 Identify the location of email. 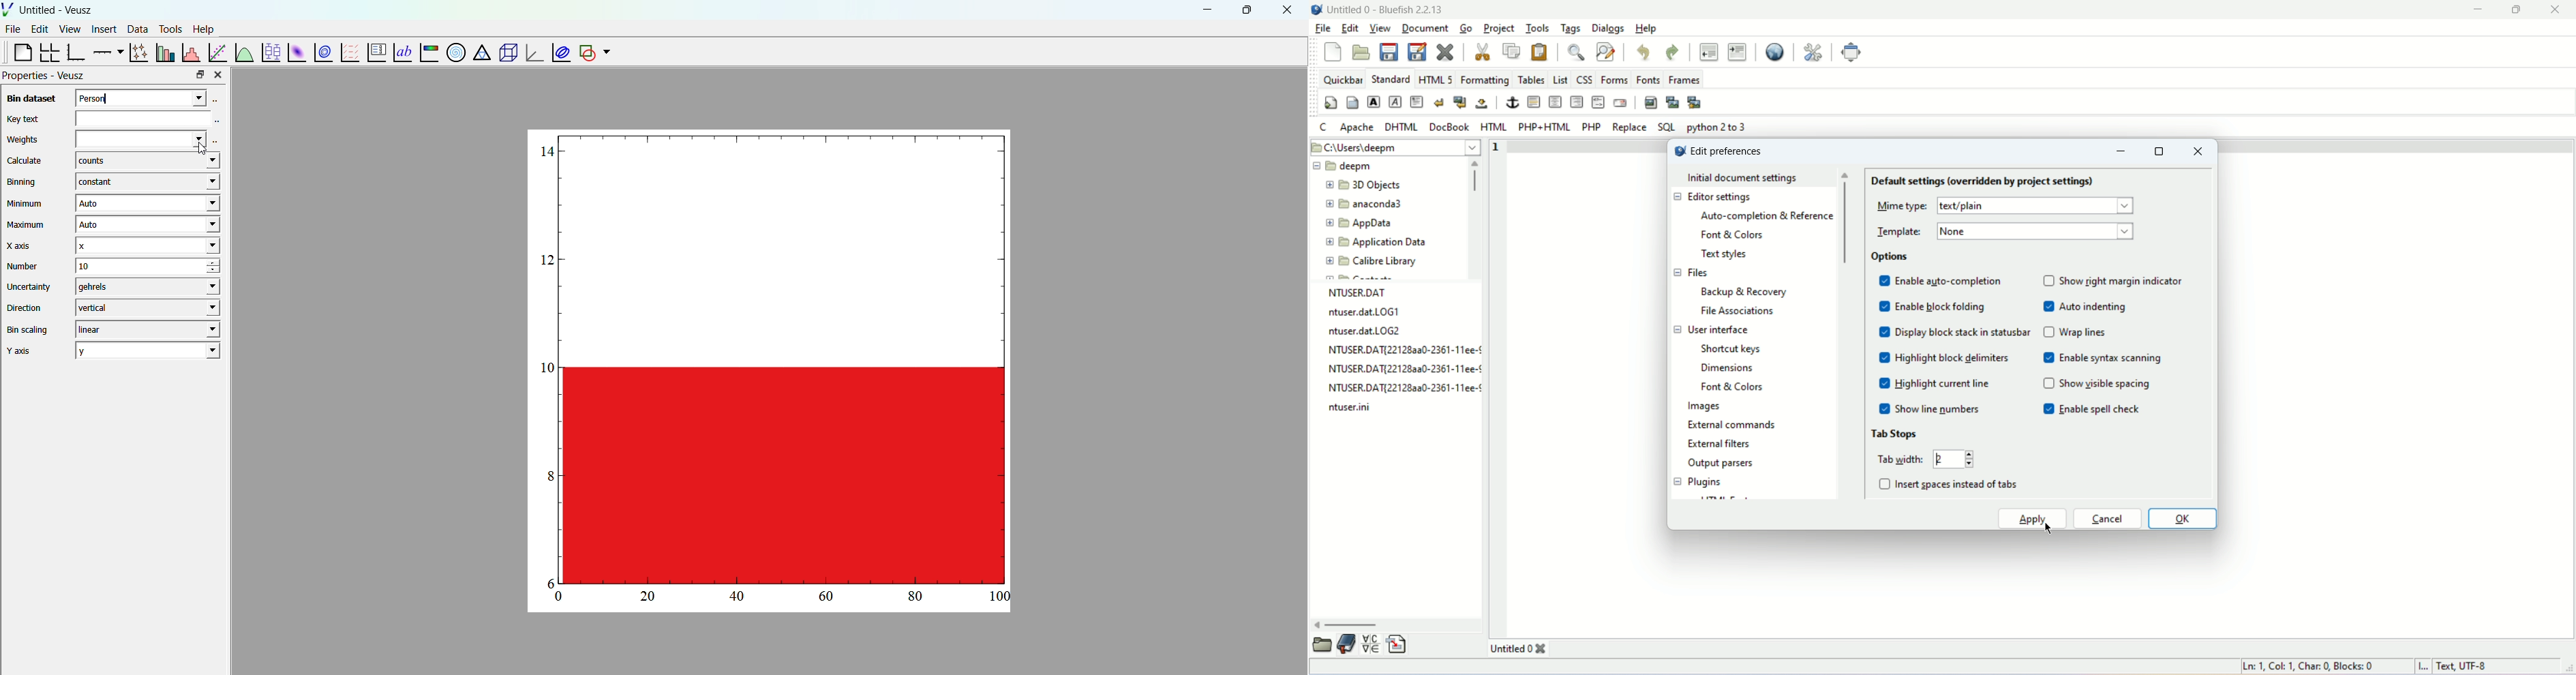
(1620, 103).